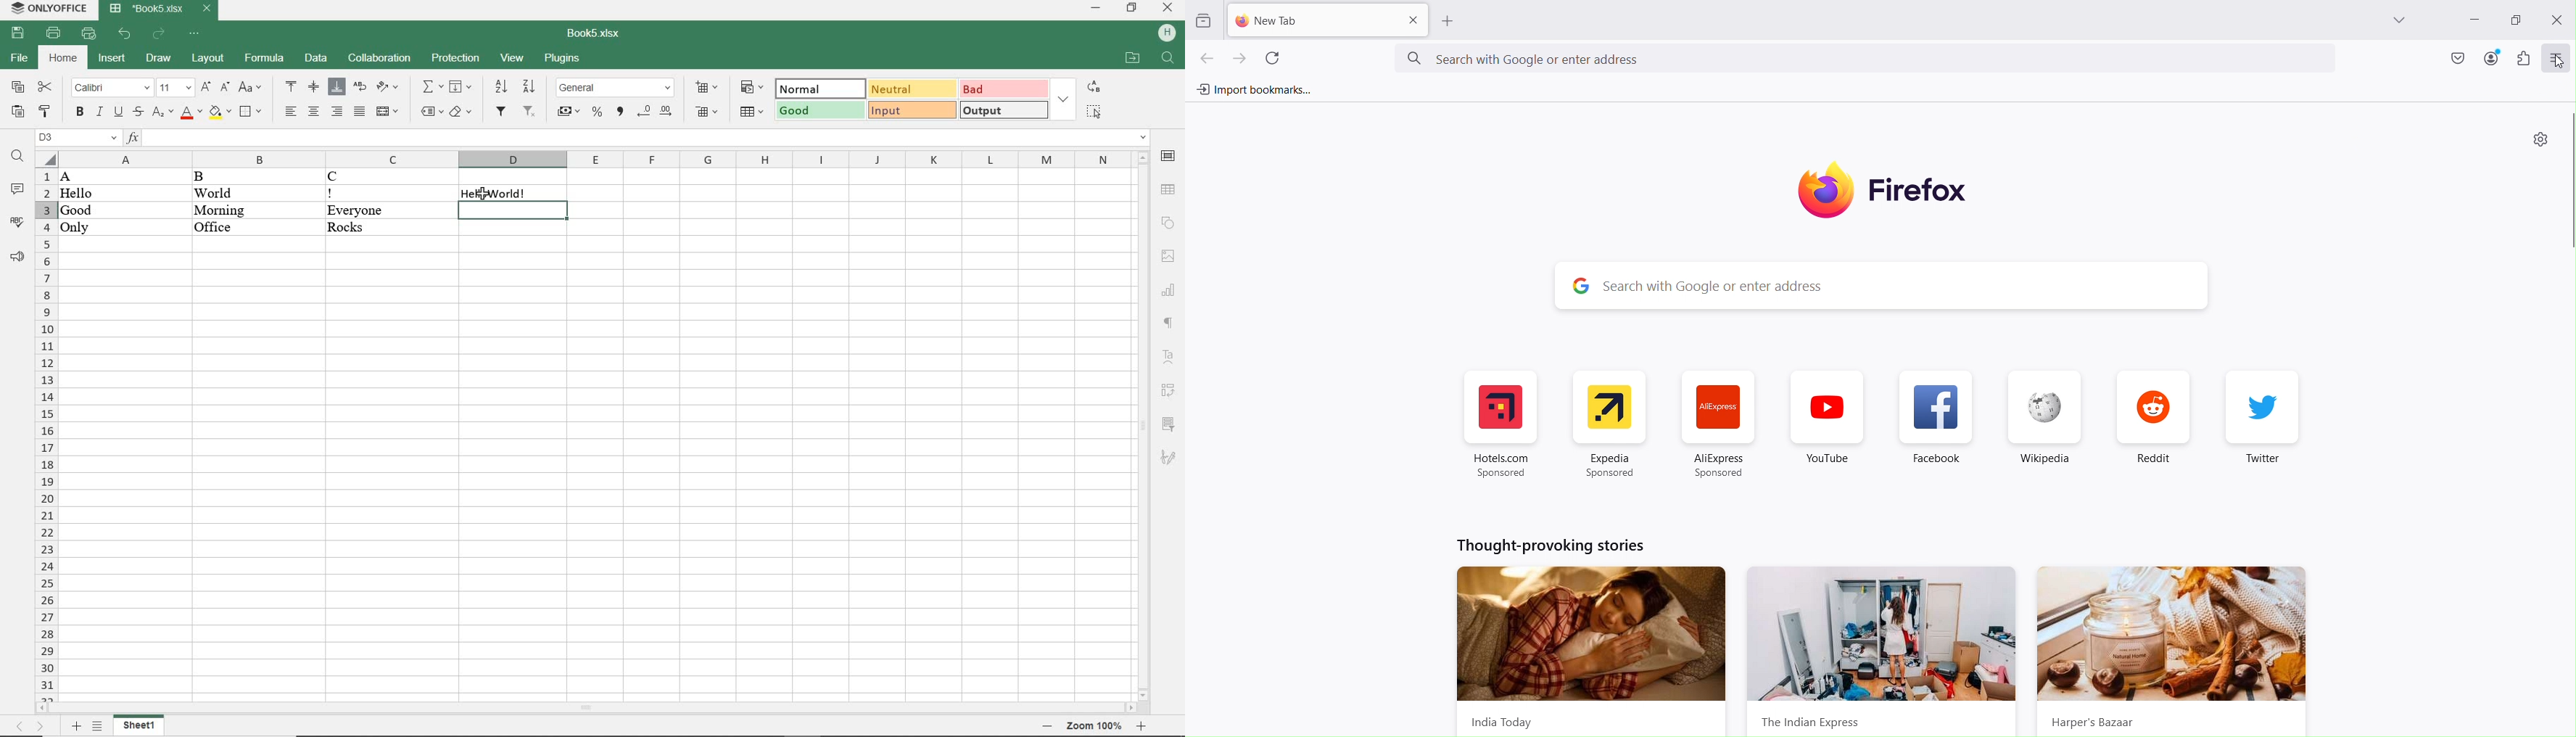 This screenshot has width=2576, height=756. I want to click on LAYOUT, so click(210, 59).